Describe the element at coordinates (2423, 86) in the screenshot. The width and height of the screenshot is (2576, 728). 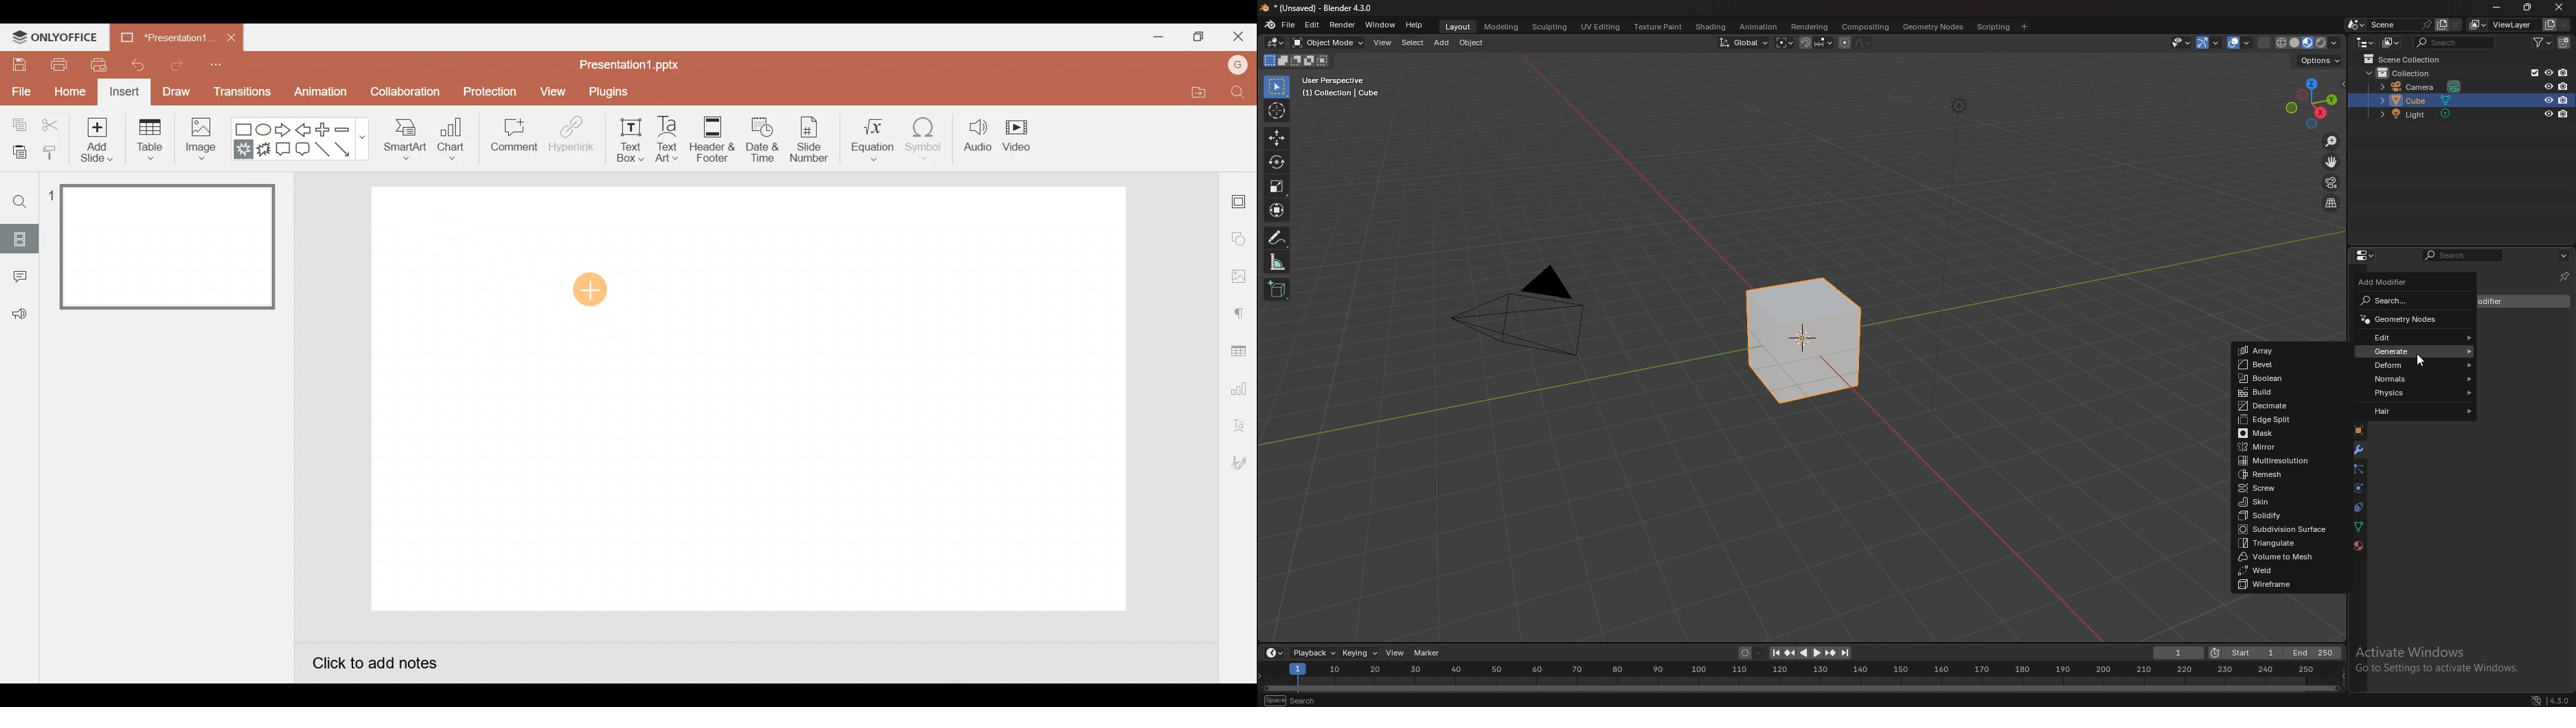
I see `camera` at that location.